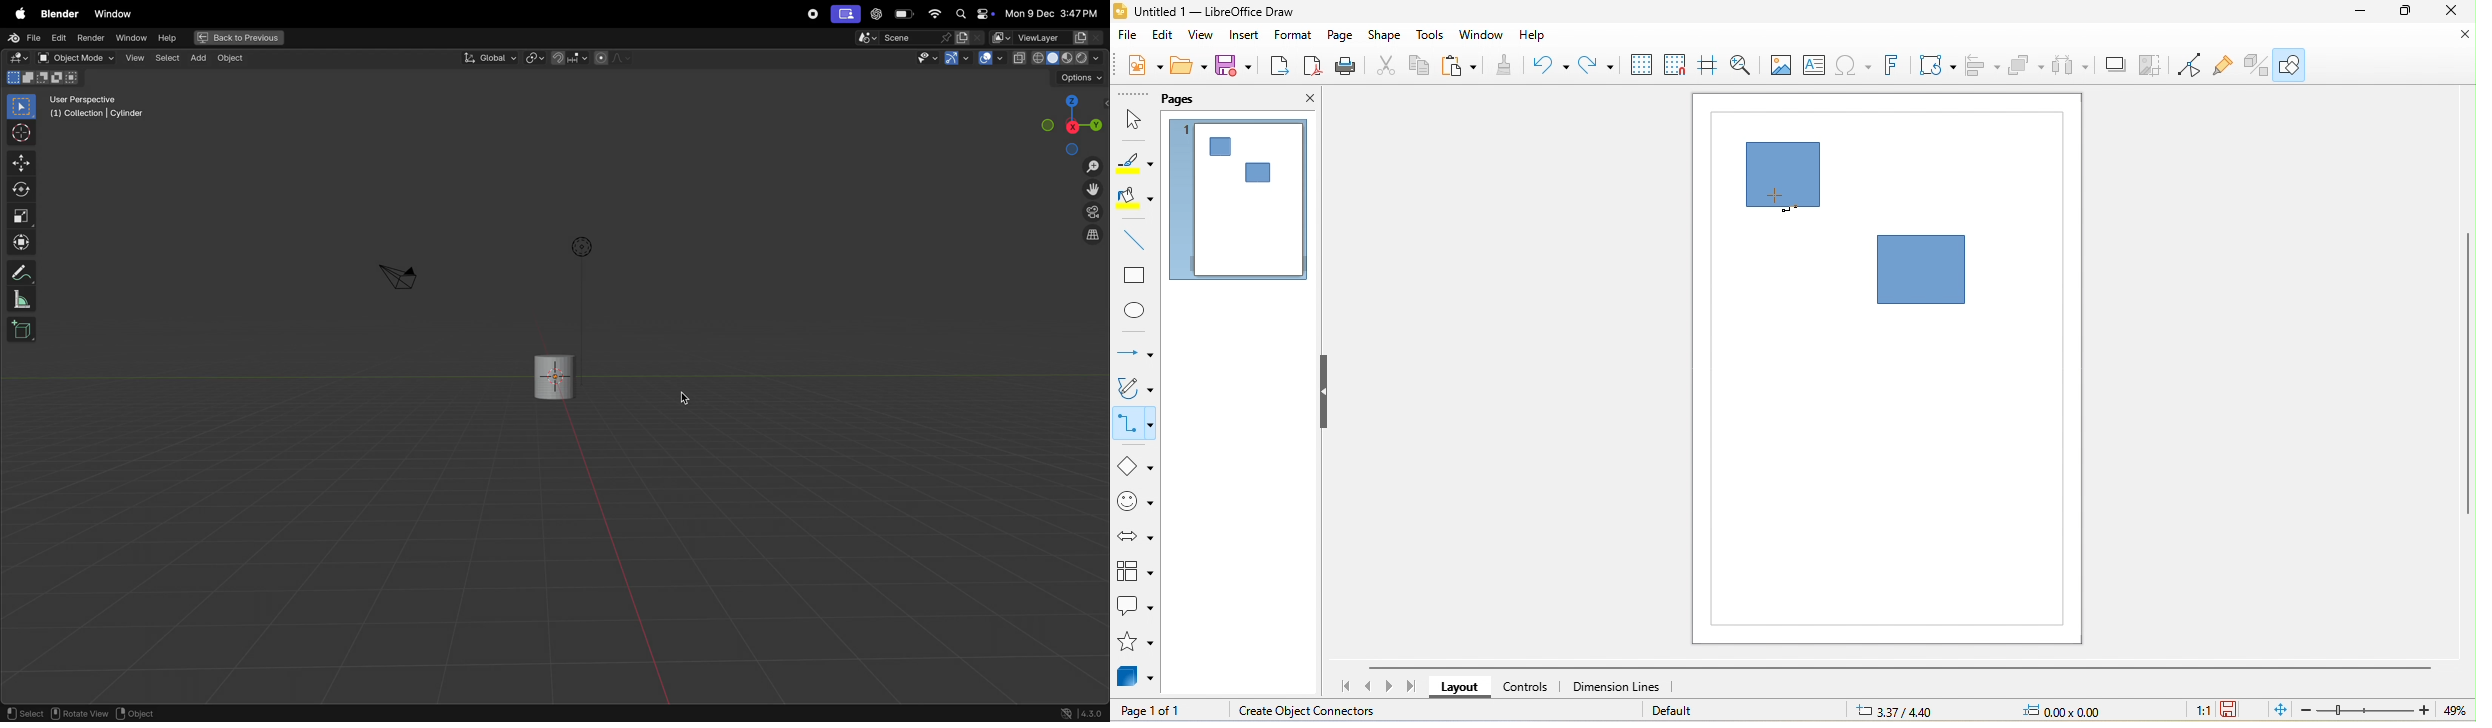 Image resolution: width=2492 pixels, height=728 pixels. What do you see at coordinates (1466, 688) in the screenshot?
I see `layout` at bounding box center [1466, 688].